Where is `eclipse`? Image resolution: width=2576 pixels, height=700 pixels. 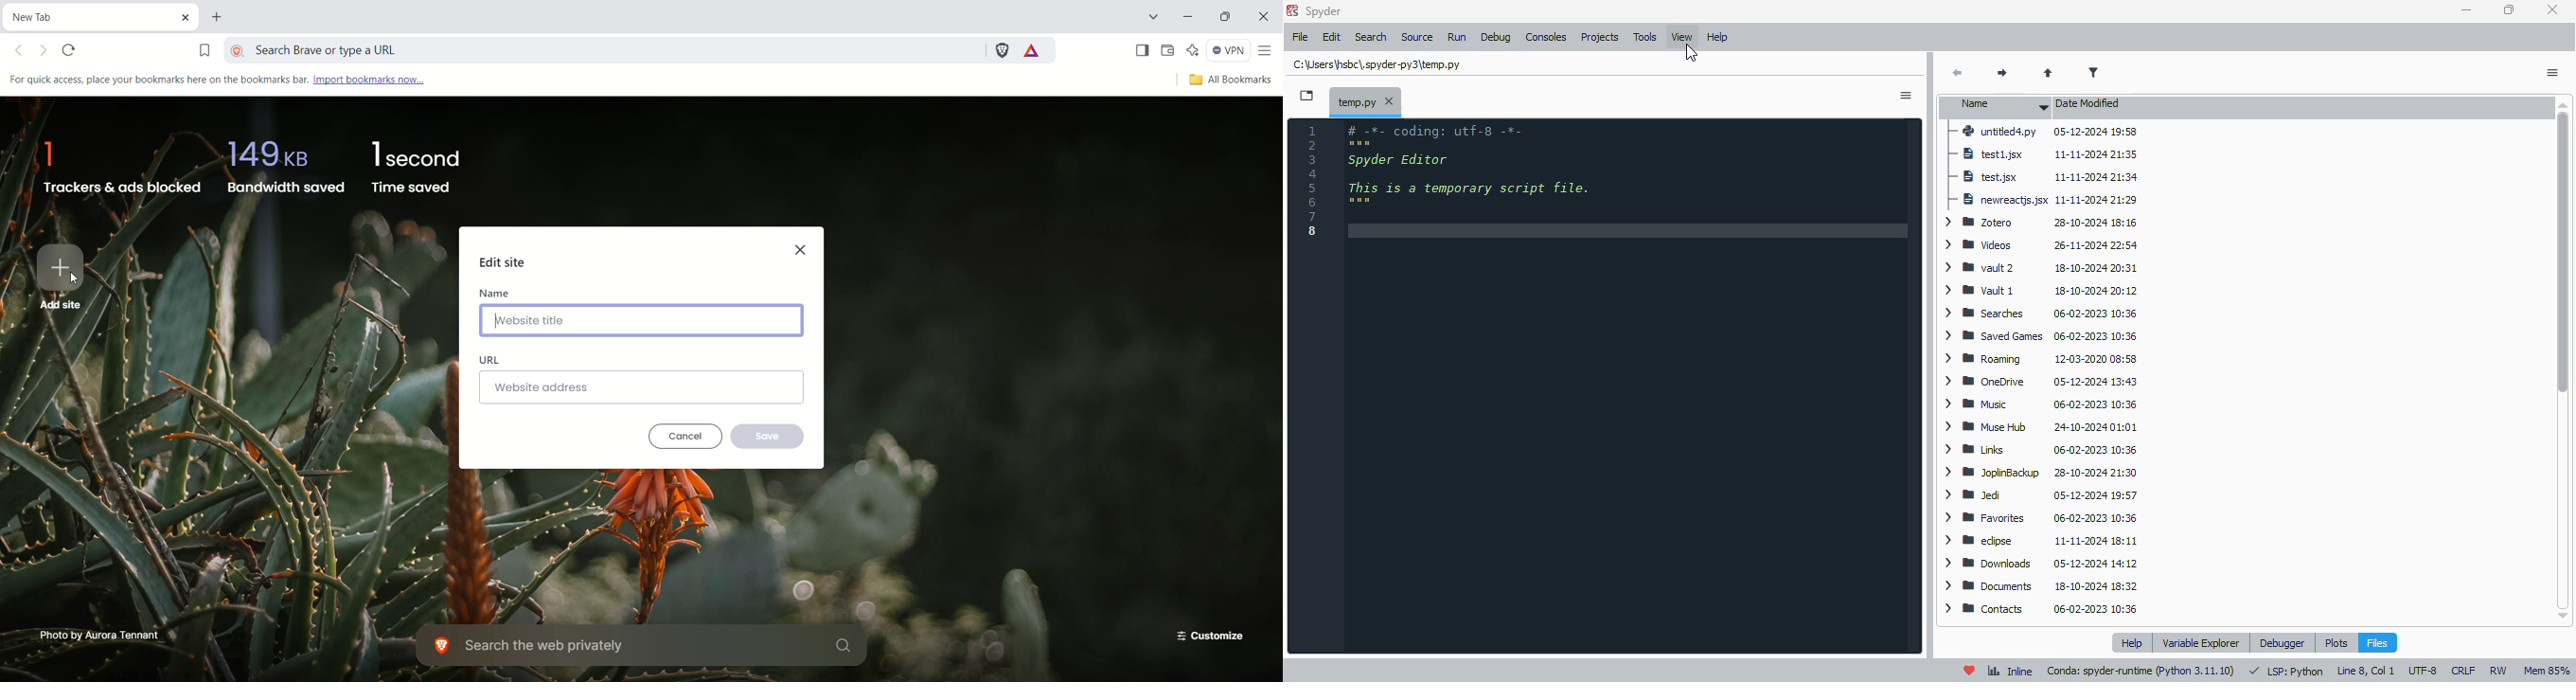 eclipse is located at coordinates (2039, 541).